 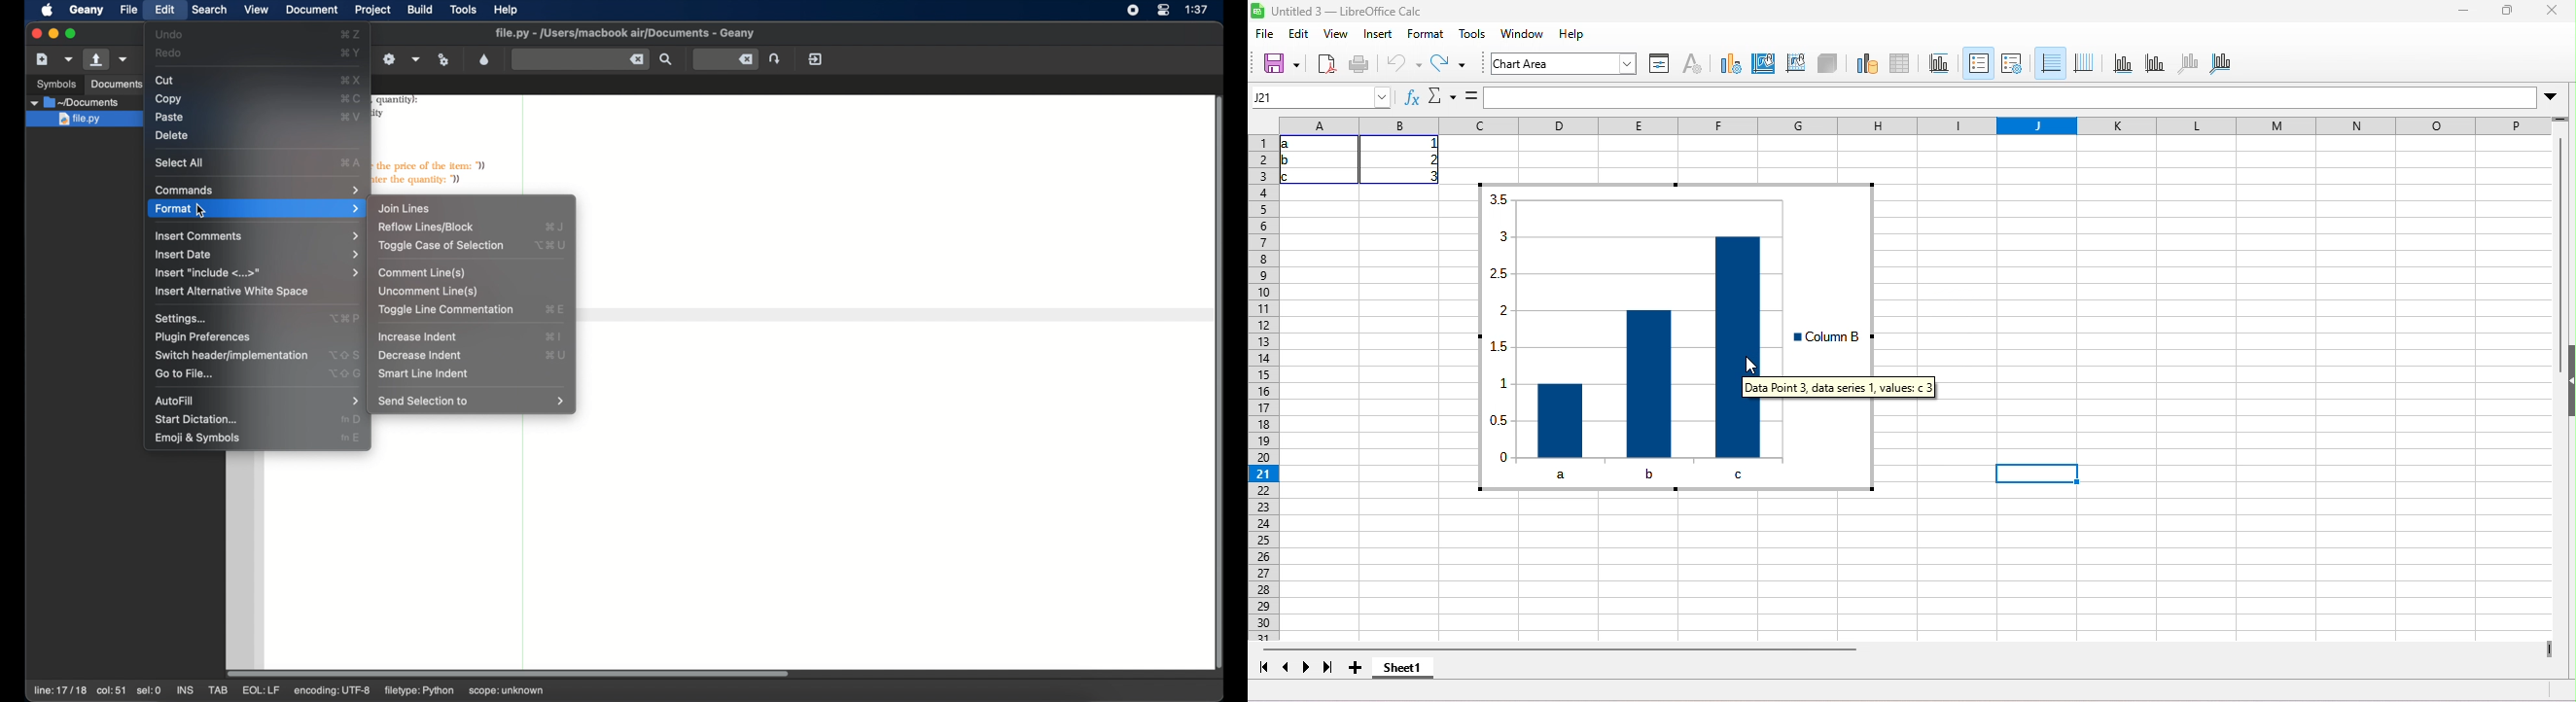 I want to click on reflow lines/block, so click(x=556, y=227).